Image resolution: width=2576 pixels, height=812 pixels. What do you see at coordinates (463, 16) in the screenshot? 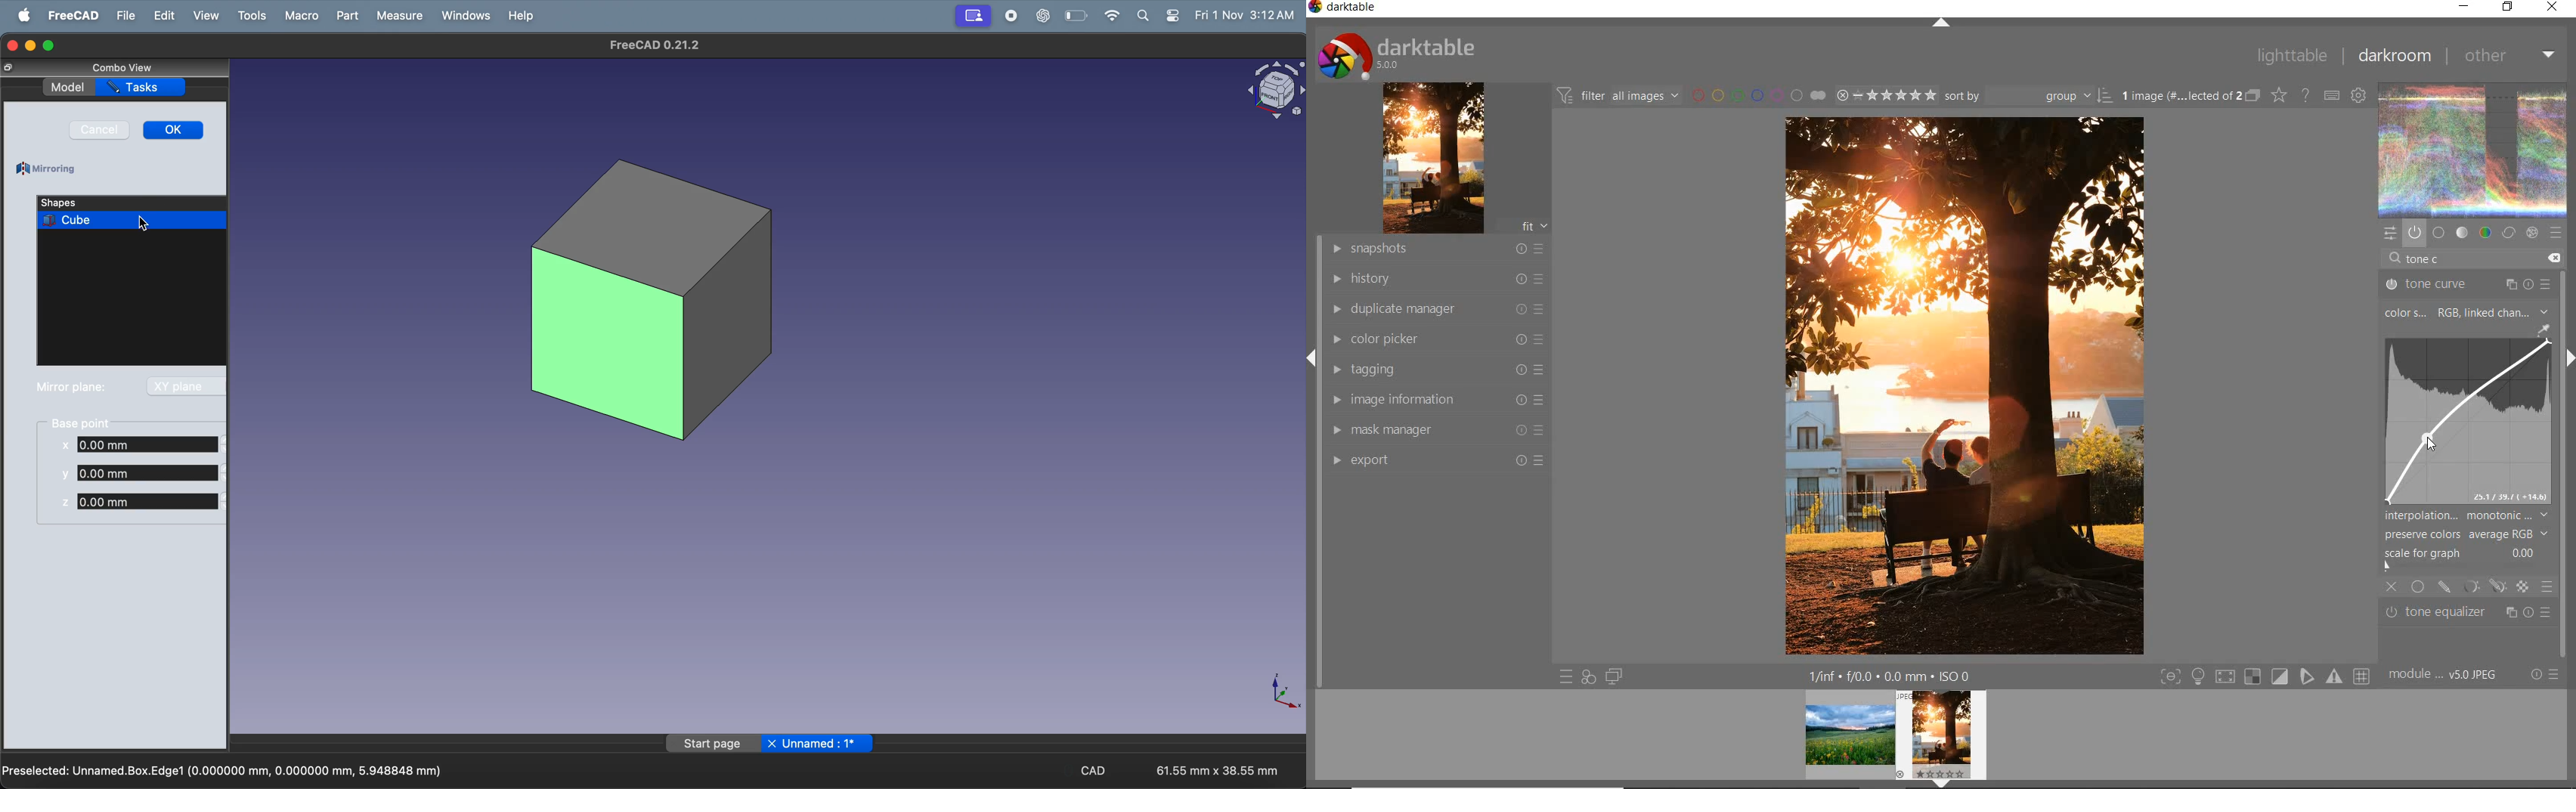
I see `window` at bounding box center [463, 16].